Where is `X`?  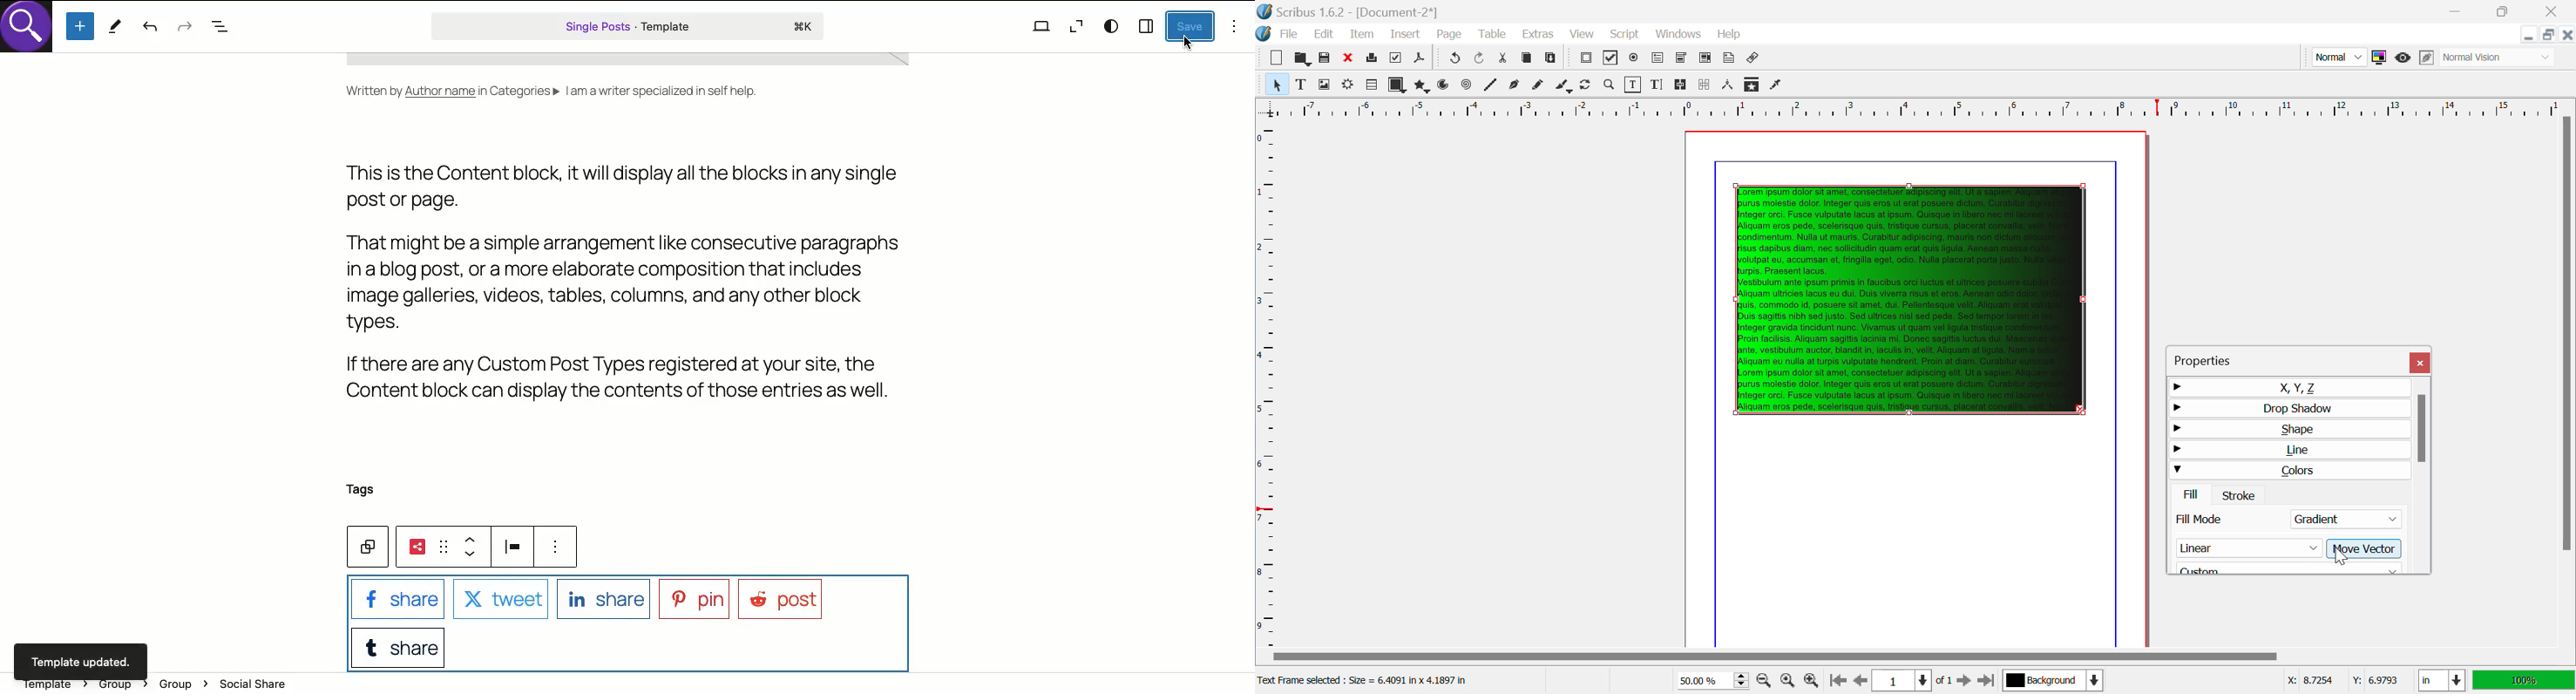 X is located at coordinates (499, 601).